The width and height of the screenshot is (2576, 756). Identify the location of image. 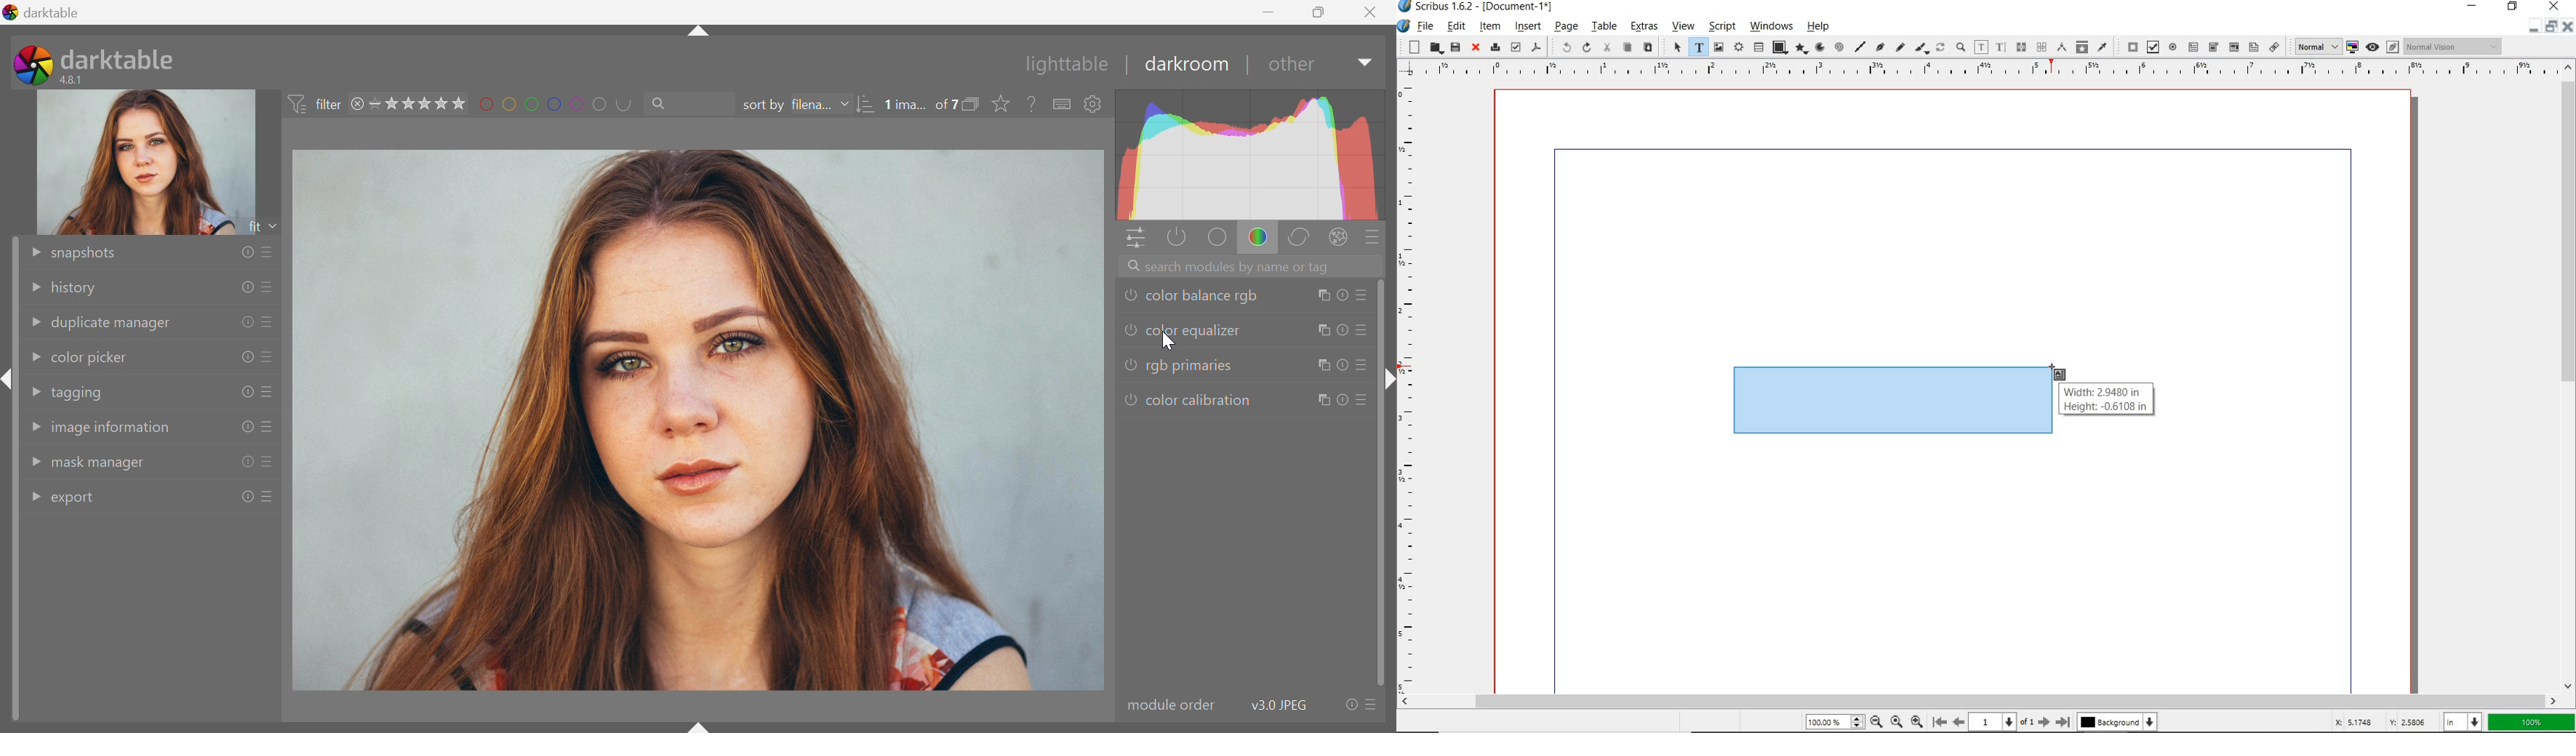
(148, 162).